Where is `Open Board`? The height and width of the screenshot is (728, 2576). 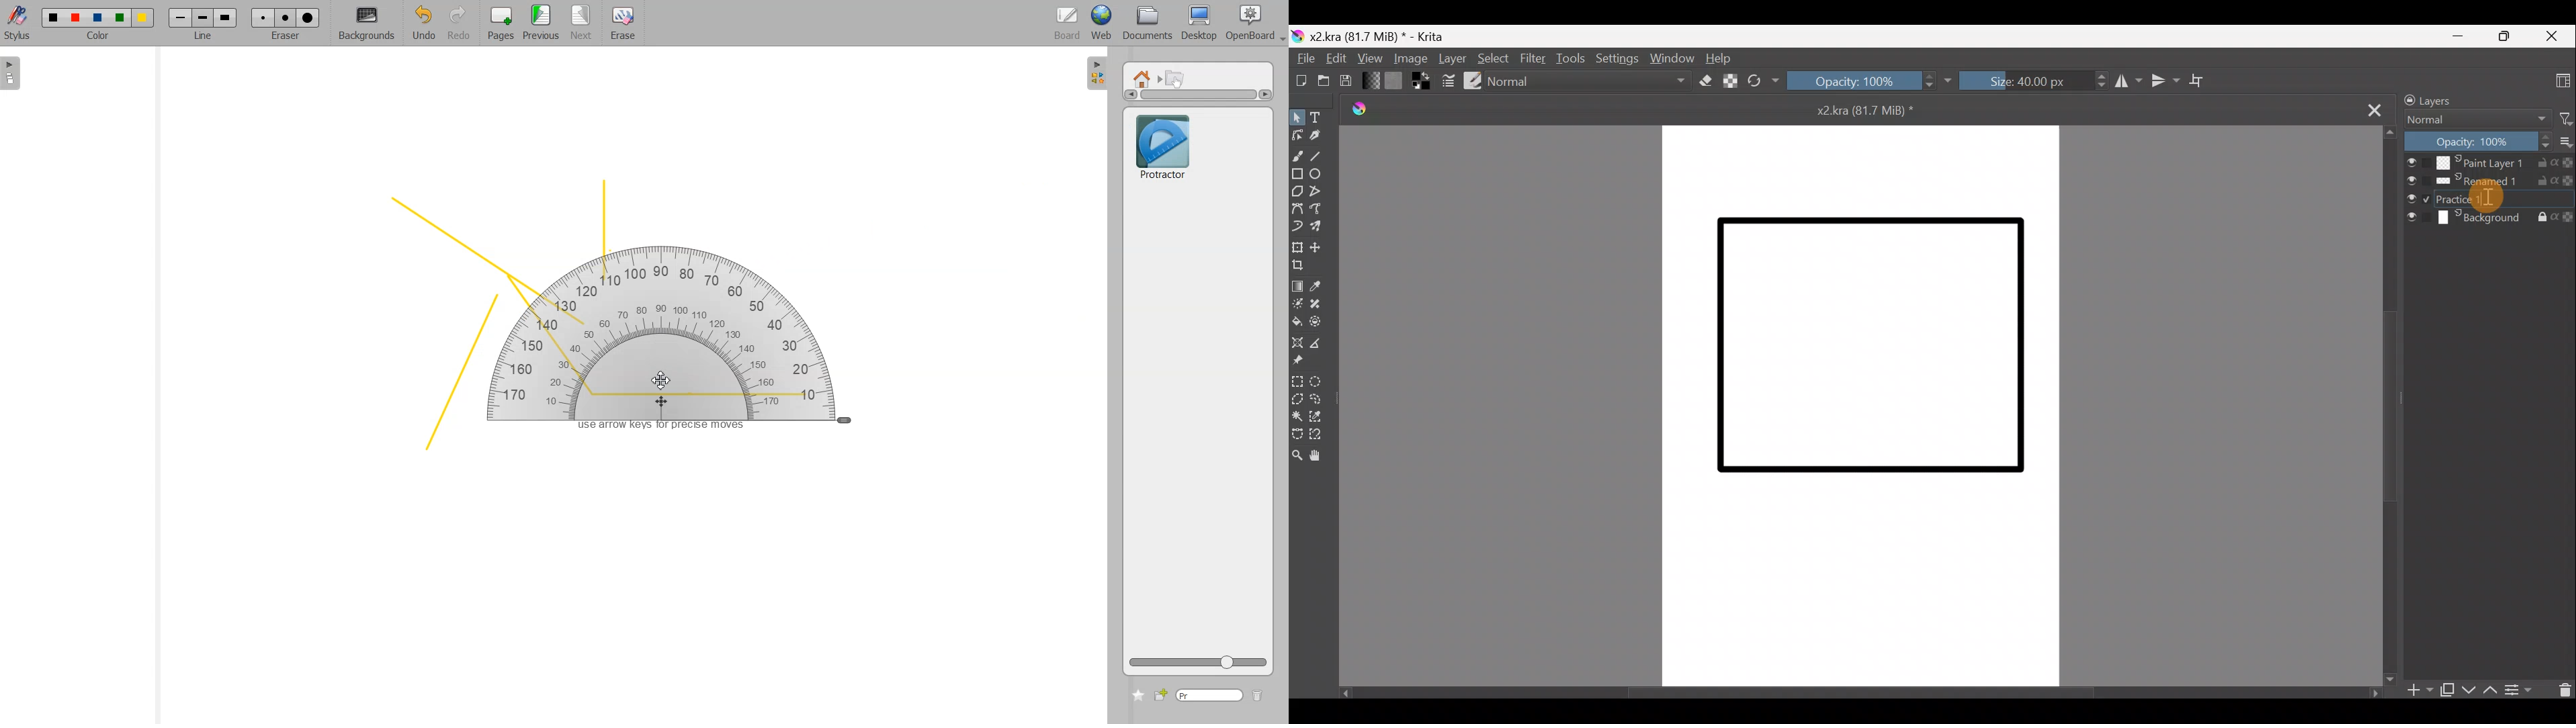 Open Board is located at coordinates (1255, 24).